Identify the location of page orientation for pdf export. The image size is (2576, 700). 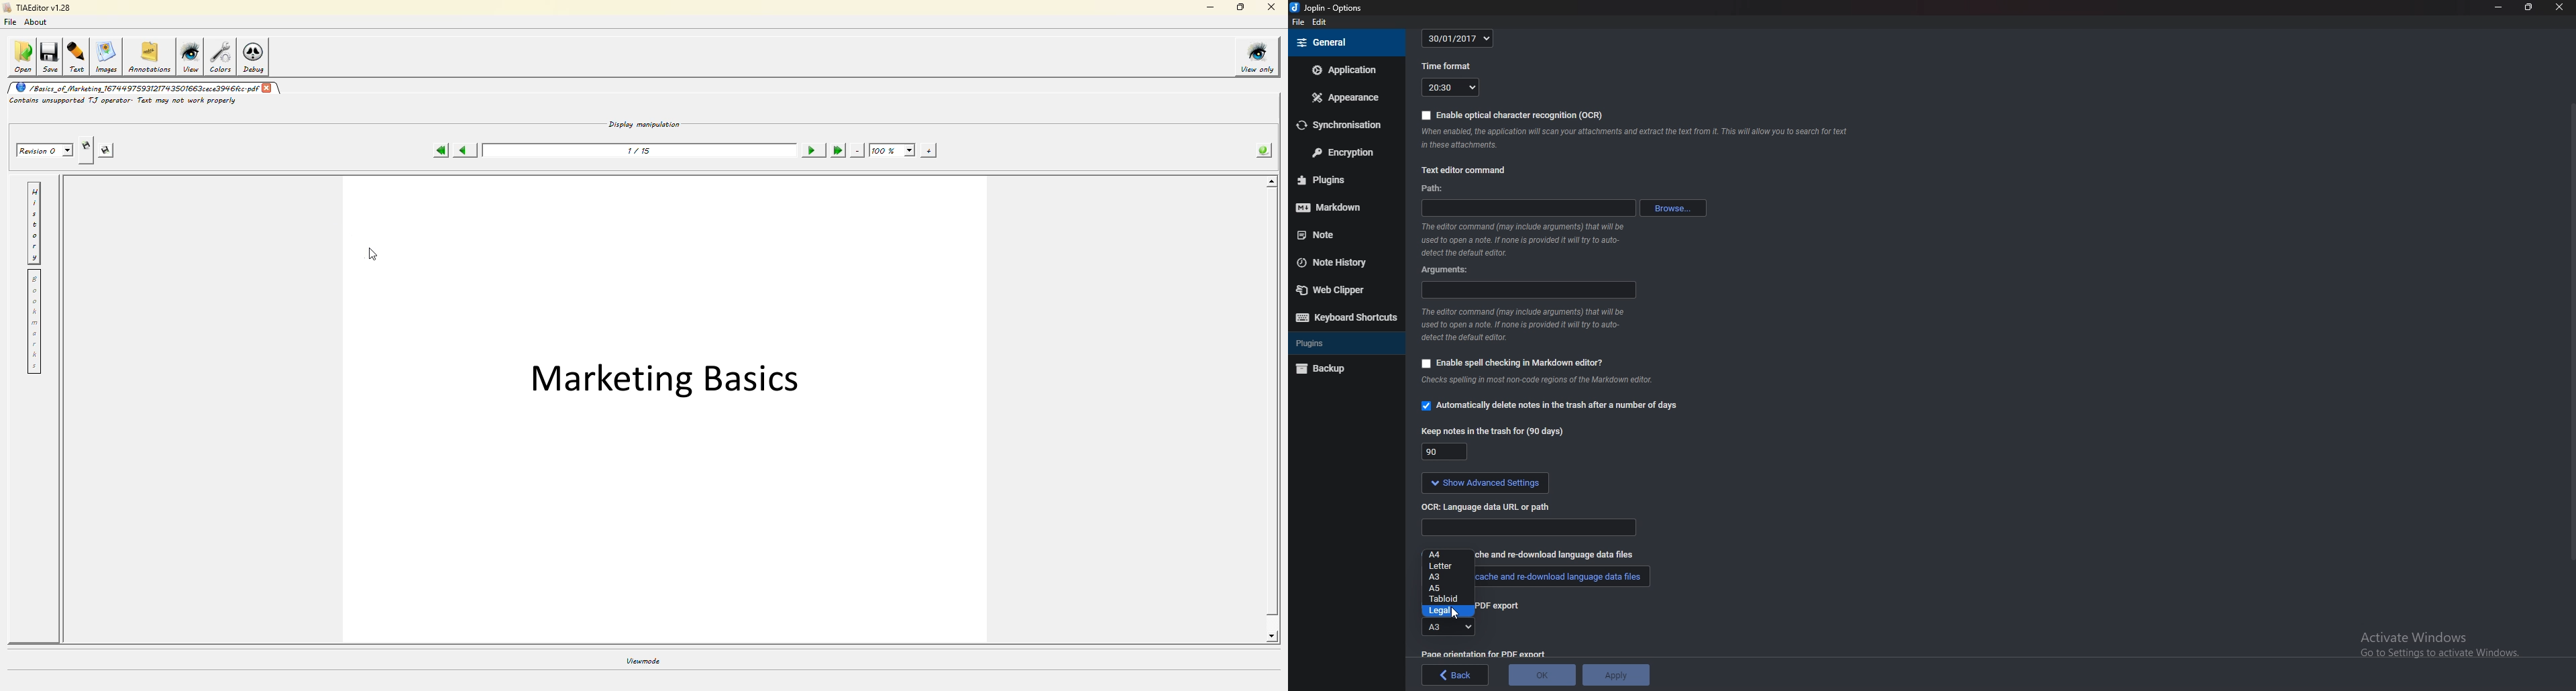
(1483, 654).